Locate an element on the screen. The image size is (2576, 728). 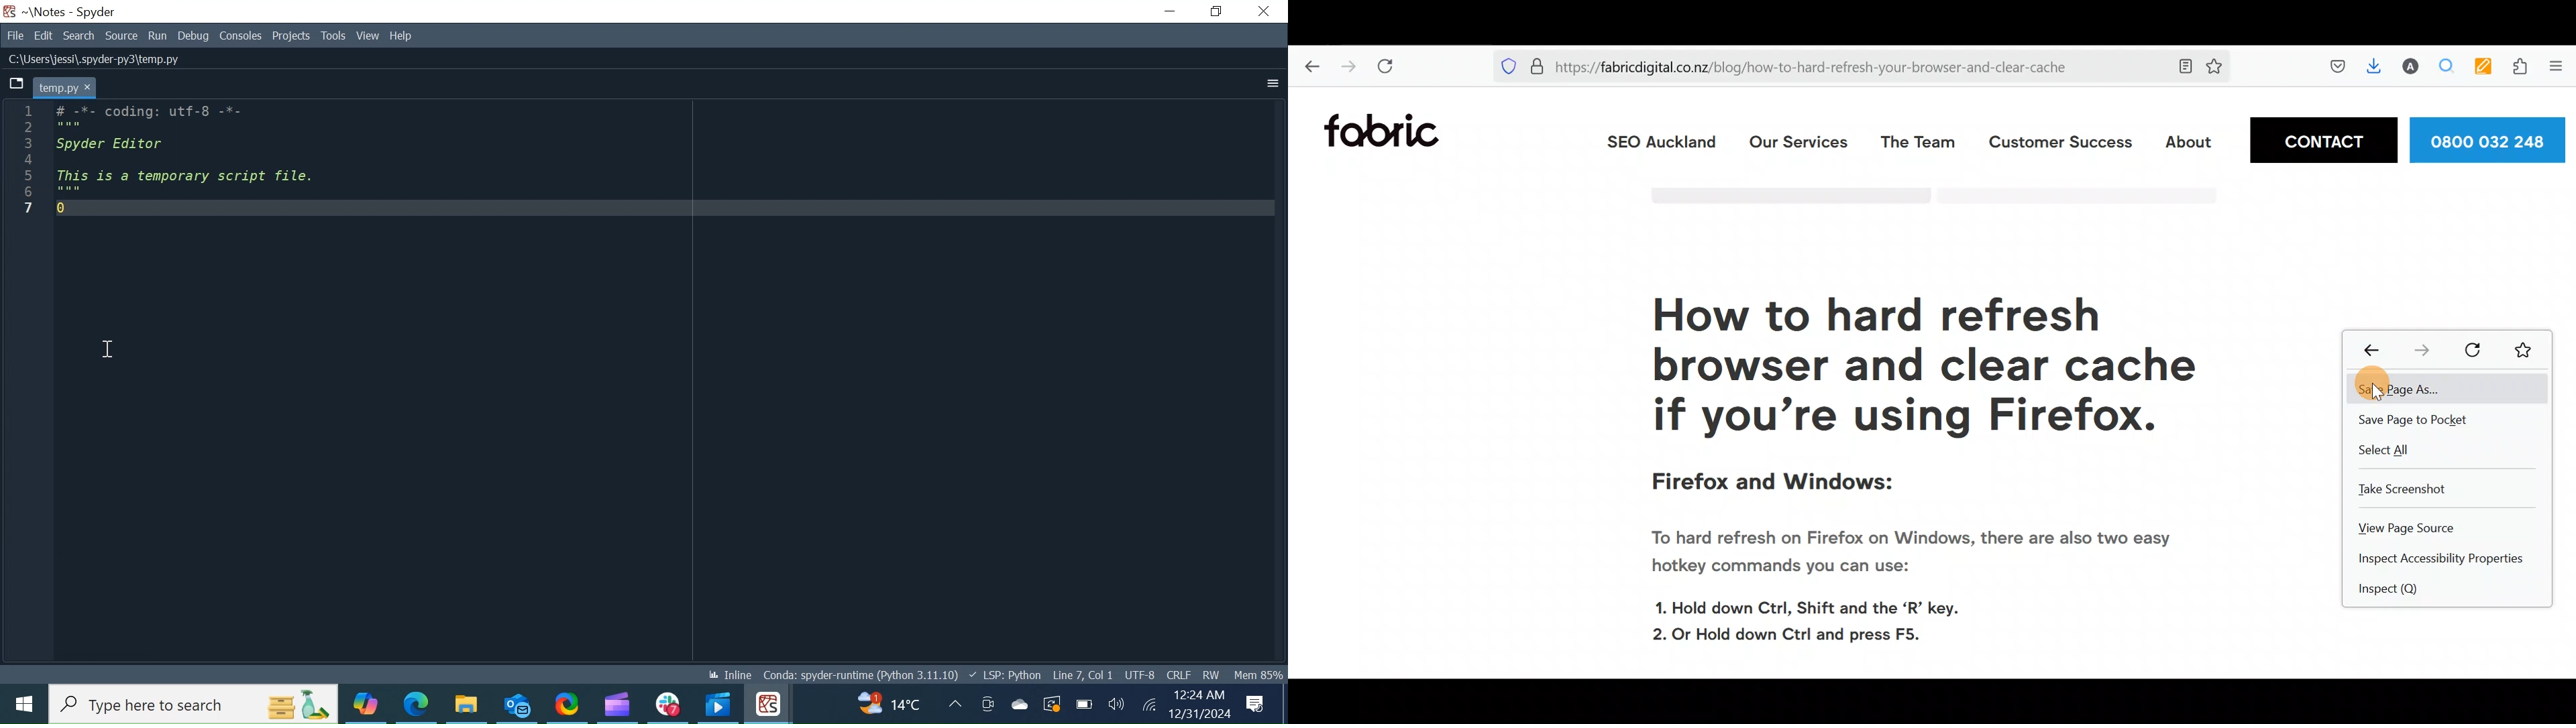
Updates is located at coordinates (875, 703).